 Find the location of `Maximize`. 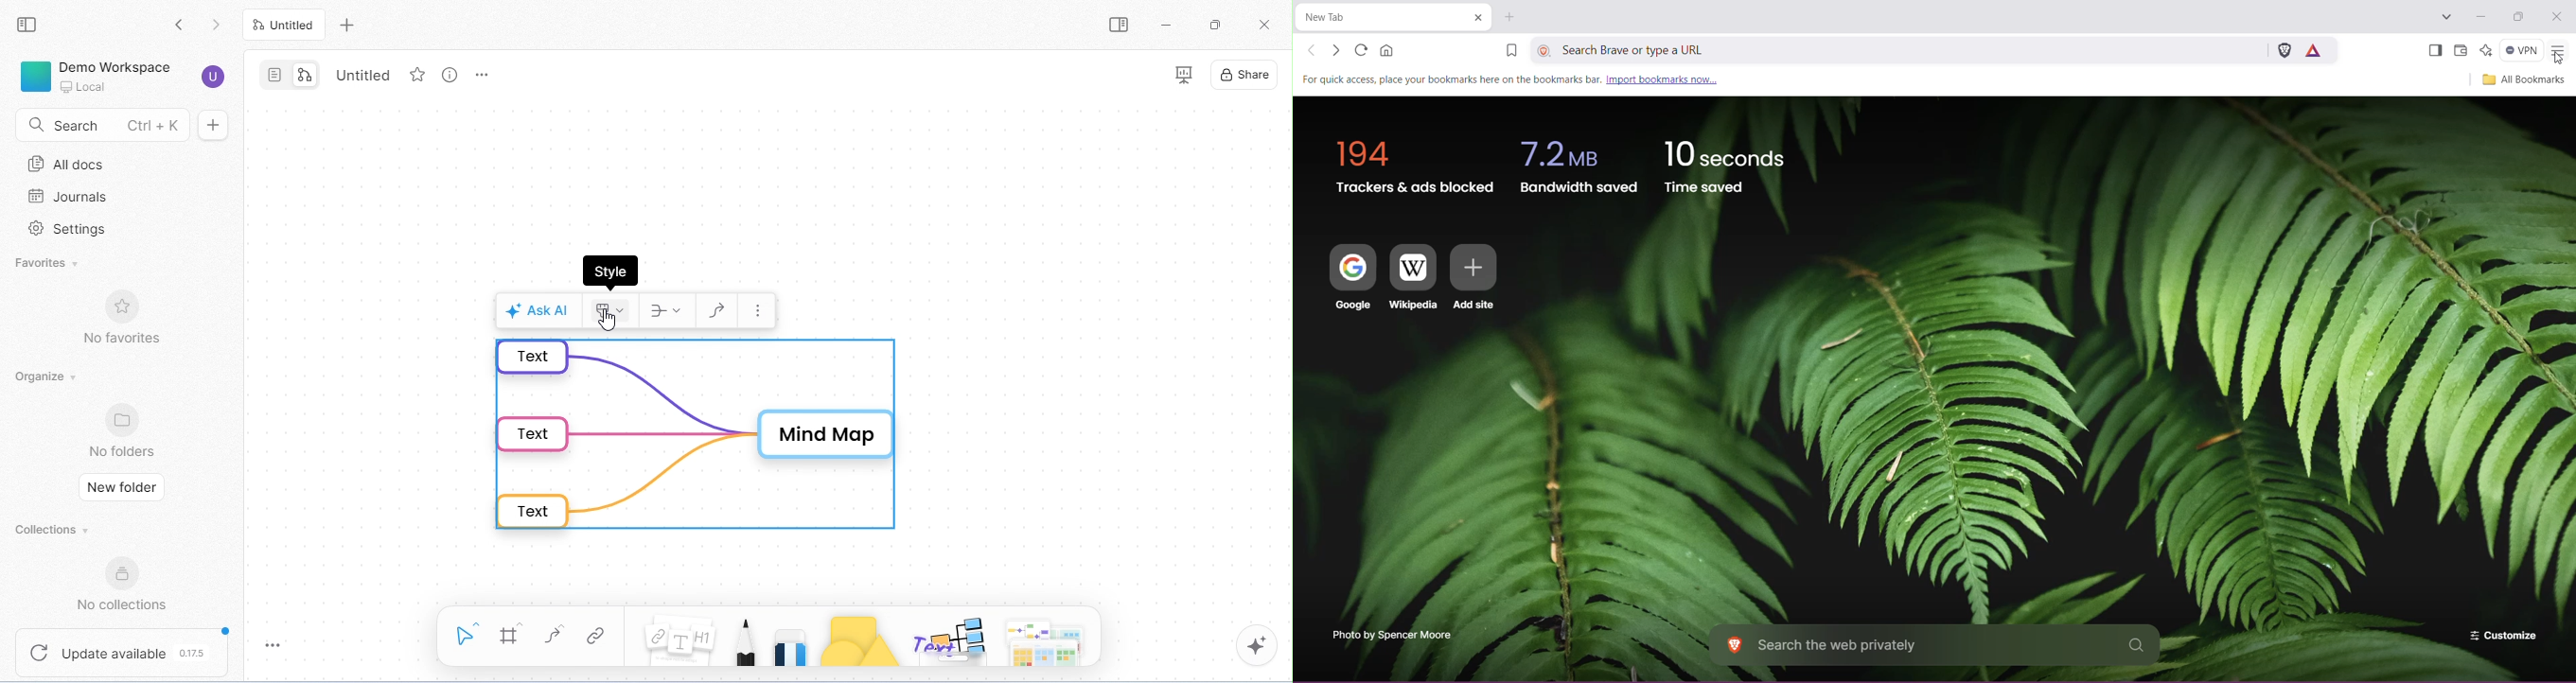

Maximize is located at coordinates (2518, 18).